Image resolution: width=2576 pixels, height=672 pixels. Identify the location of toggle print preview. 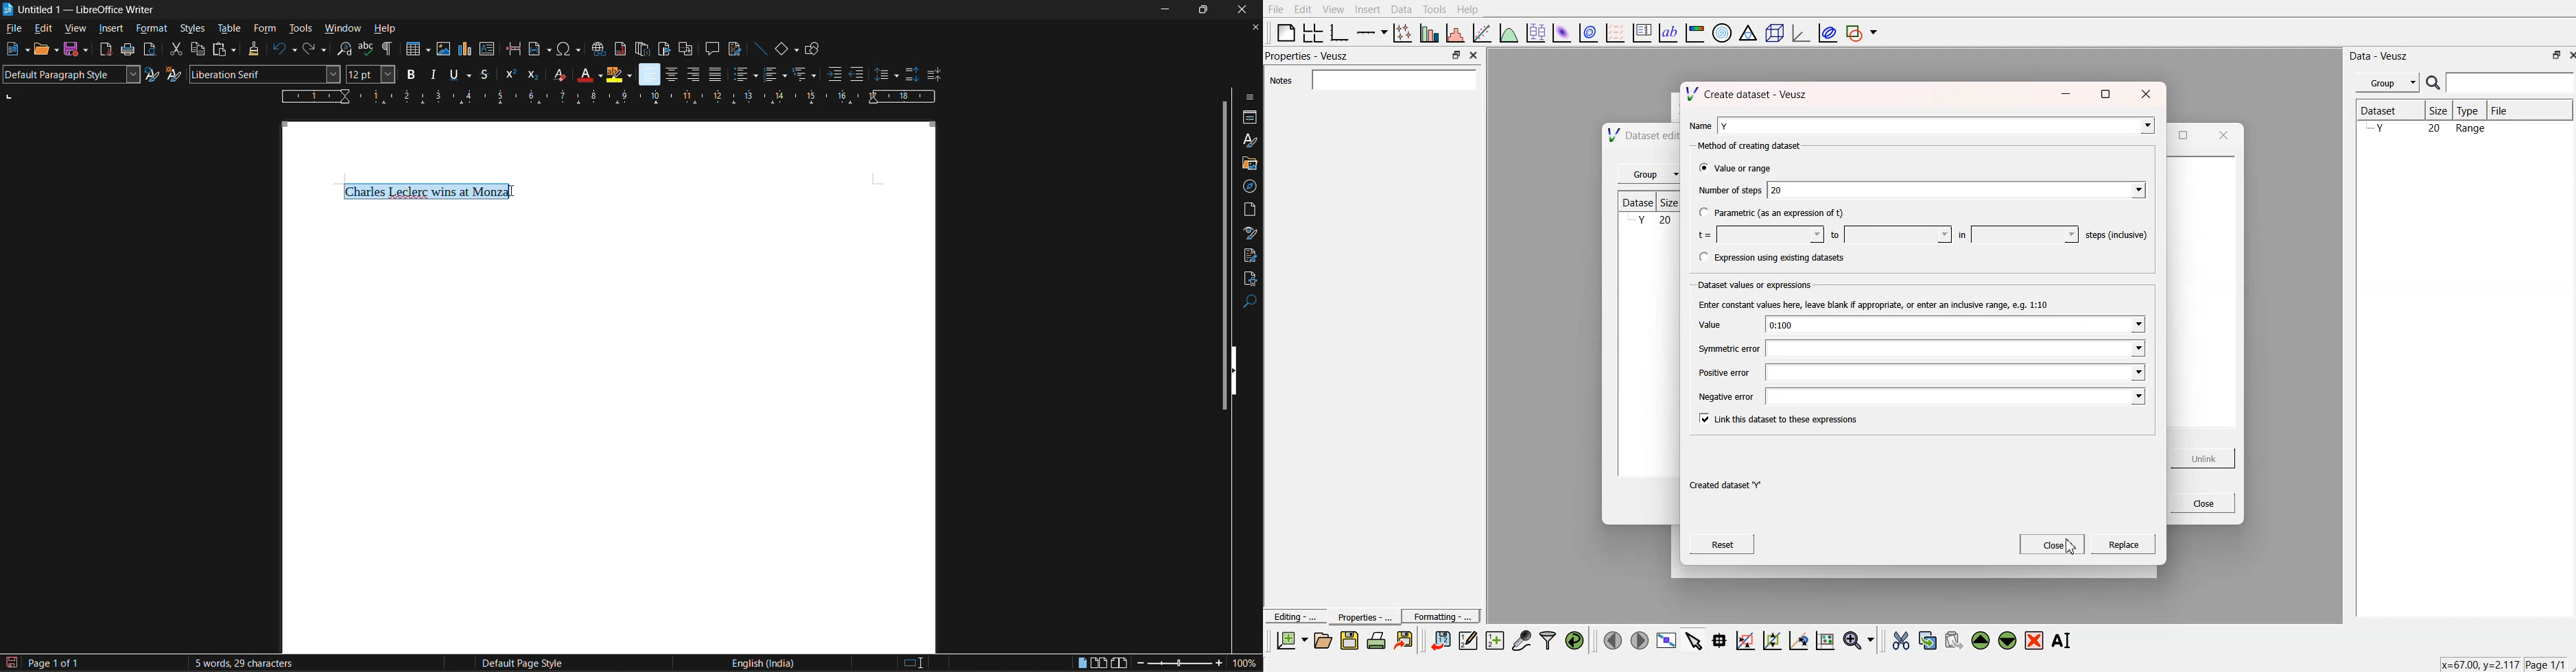
(149, 49).